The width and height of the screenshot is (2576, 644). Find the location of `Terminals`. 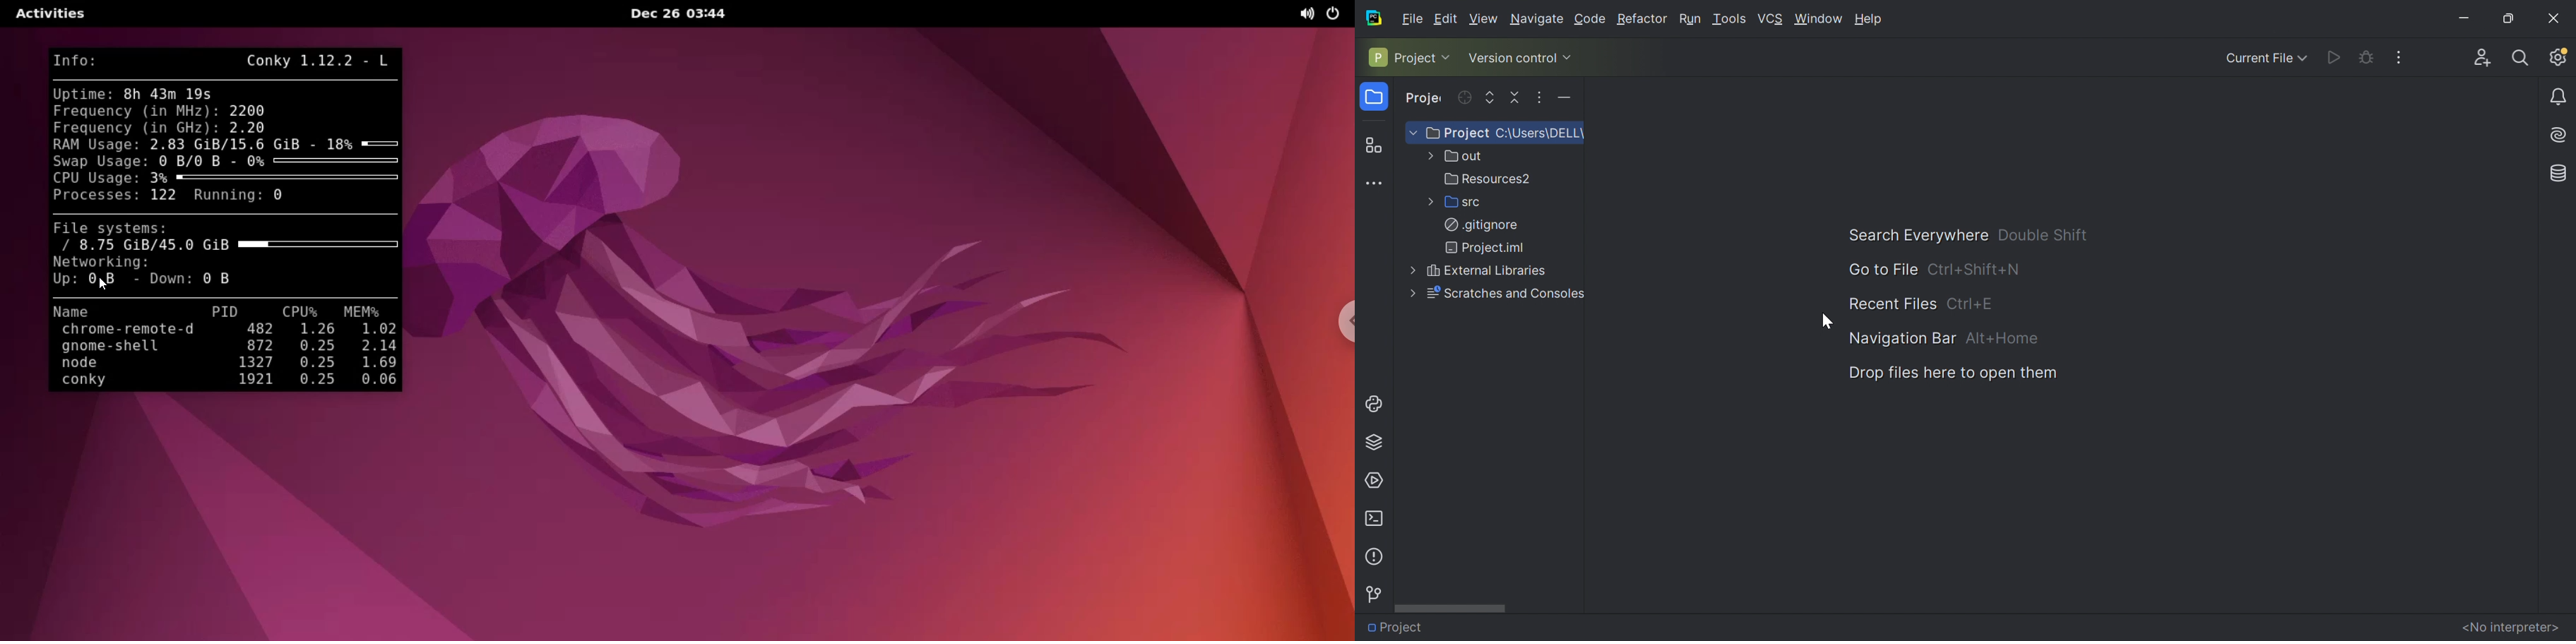

Terminals is located at coordinates (1373, 518).